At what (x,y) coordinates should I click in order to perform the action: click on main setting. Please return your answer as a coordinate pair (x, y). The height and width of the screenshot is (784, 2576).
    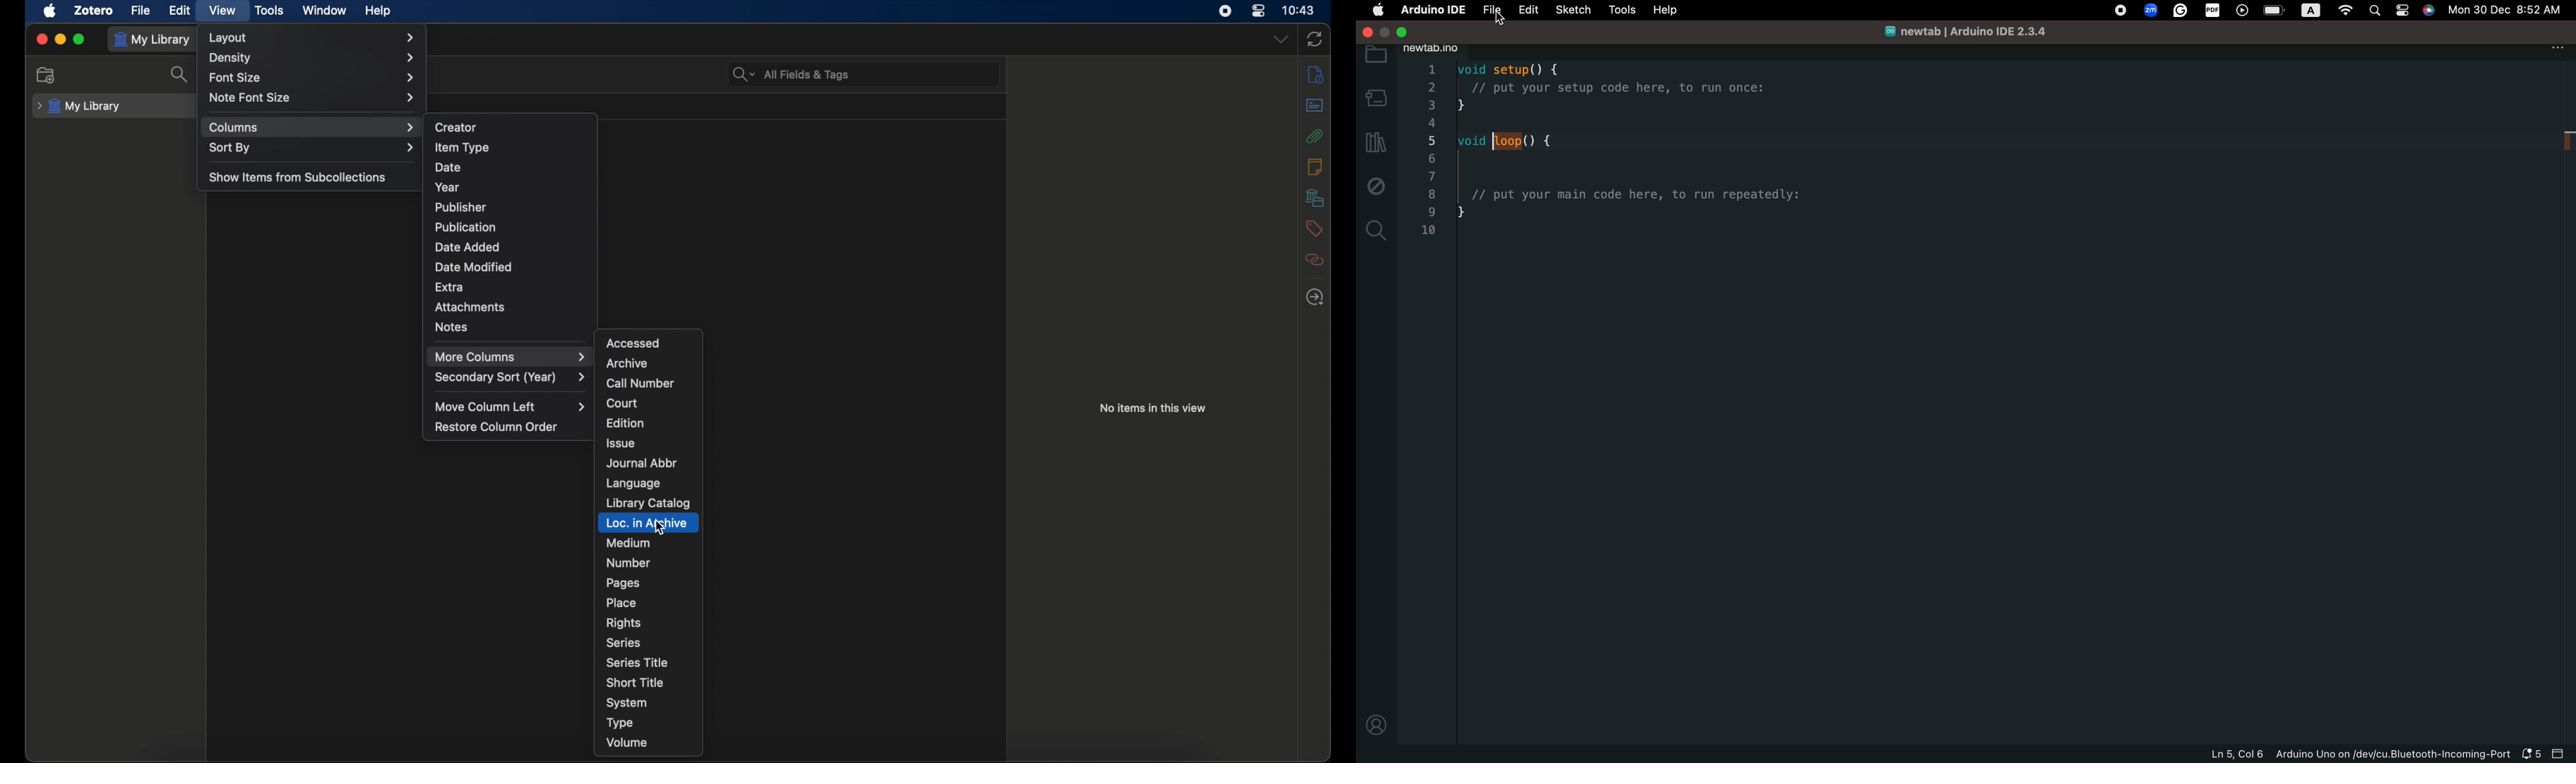
    Looking at the image, I should click on (1378, 9).